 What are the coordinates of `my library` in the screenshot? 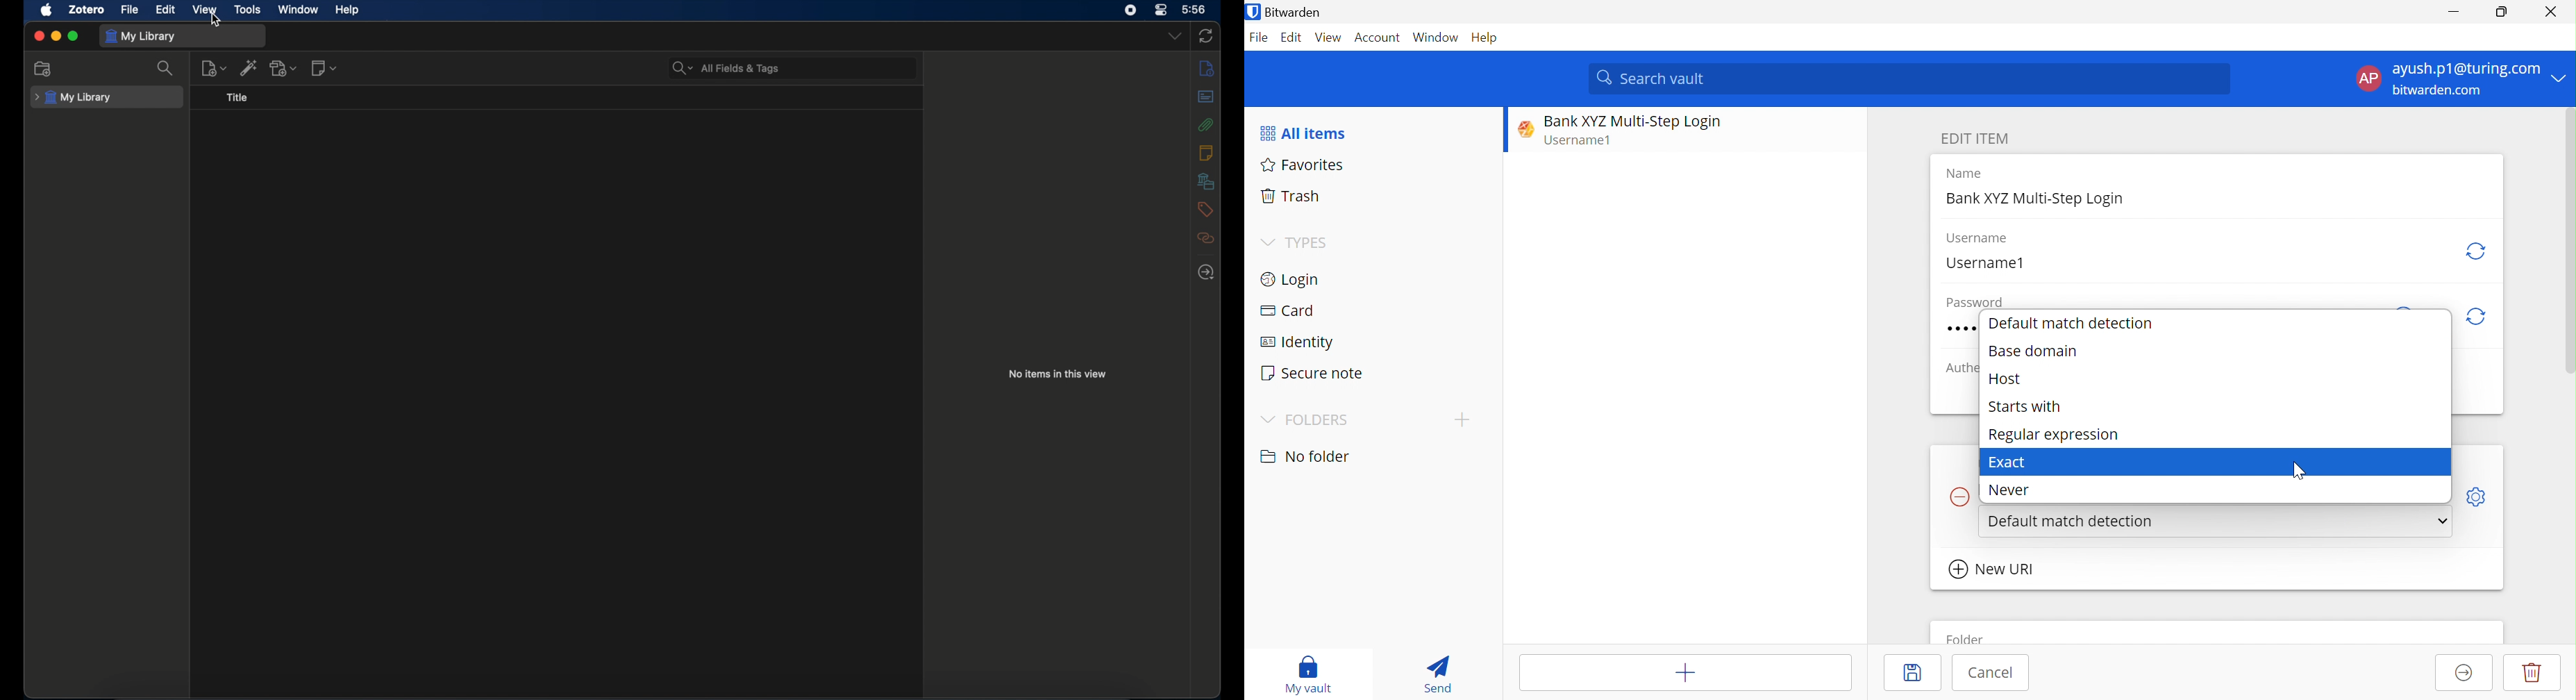 It's located at (143, 36).